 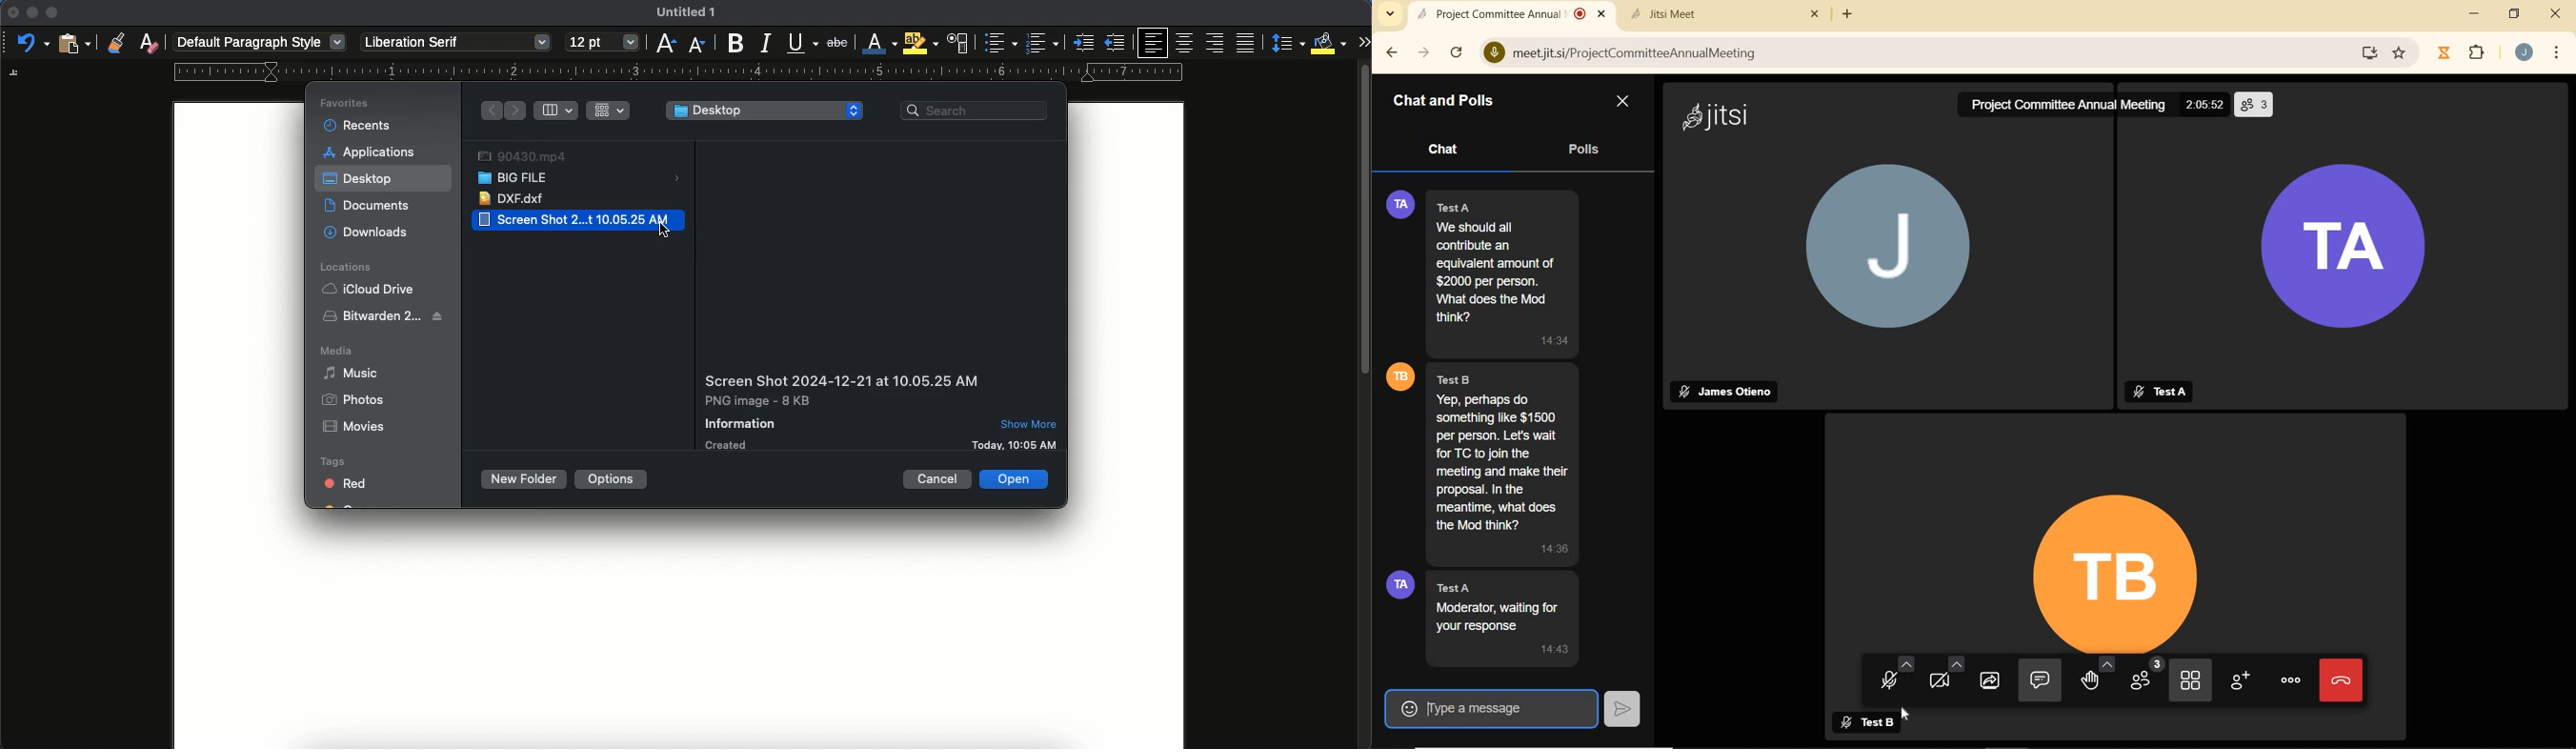 I want to click on back, so click(x=491, y=110).